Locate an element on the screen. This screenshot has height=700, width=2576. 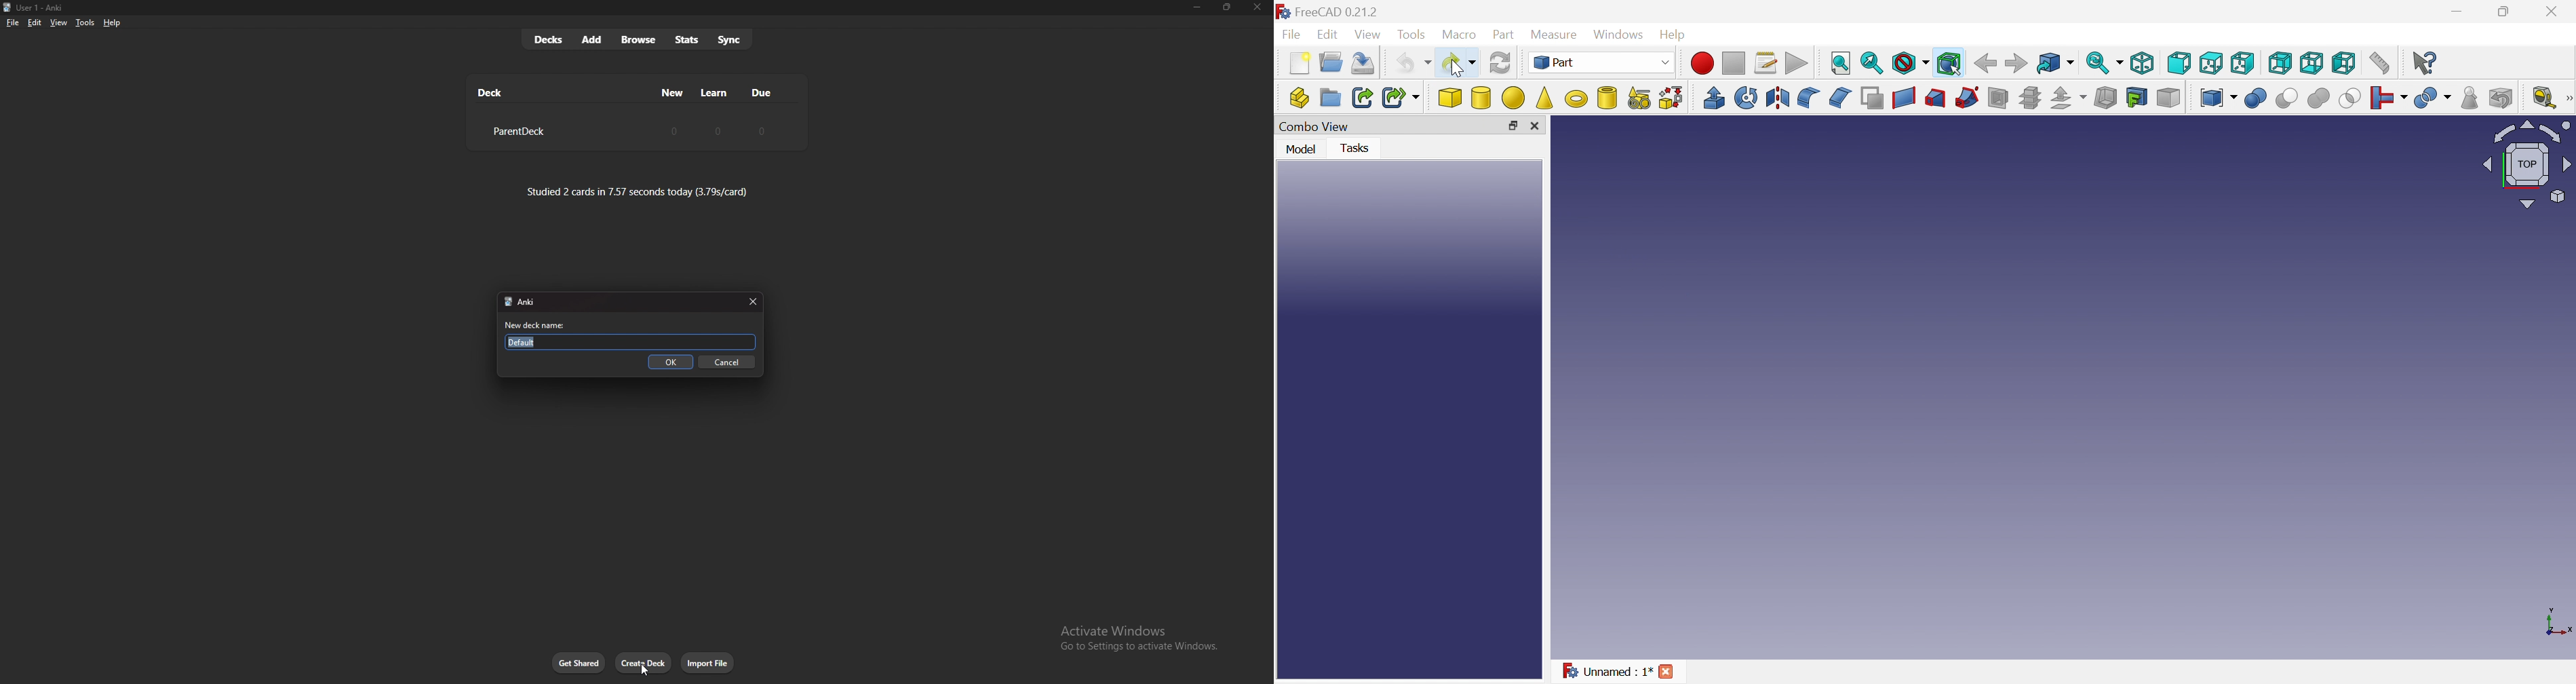
import file is located at coordinates (709, 663).